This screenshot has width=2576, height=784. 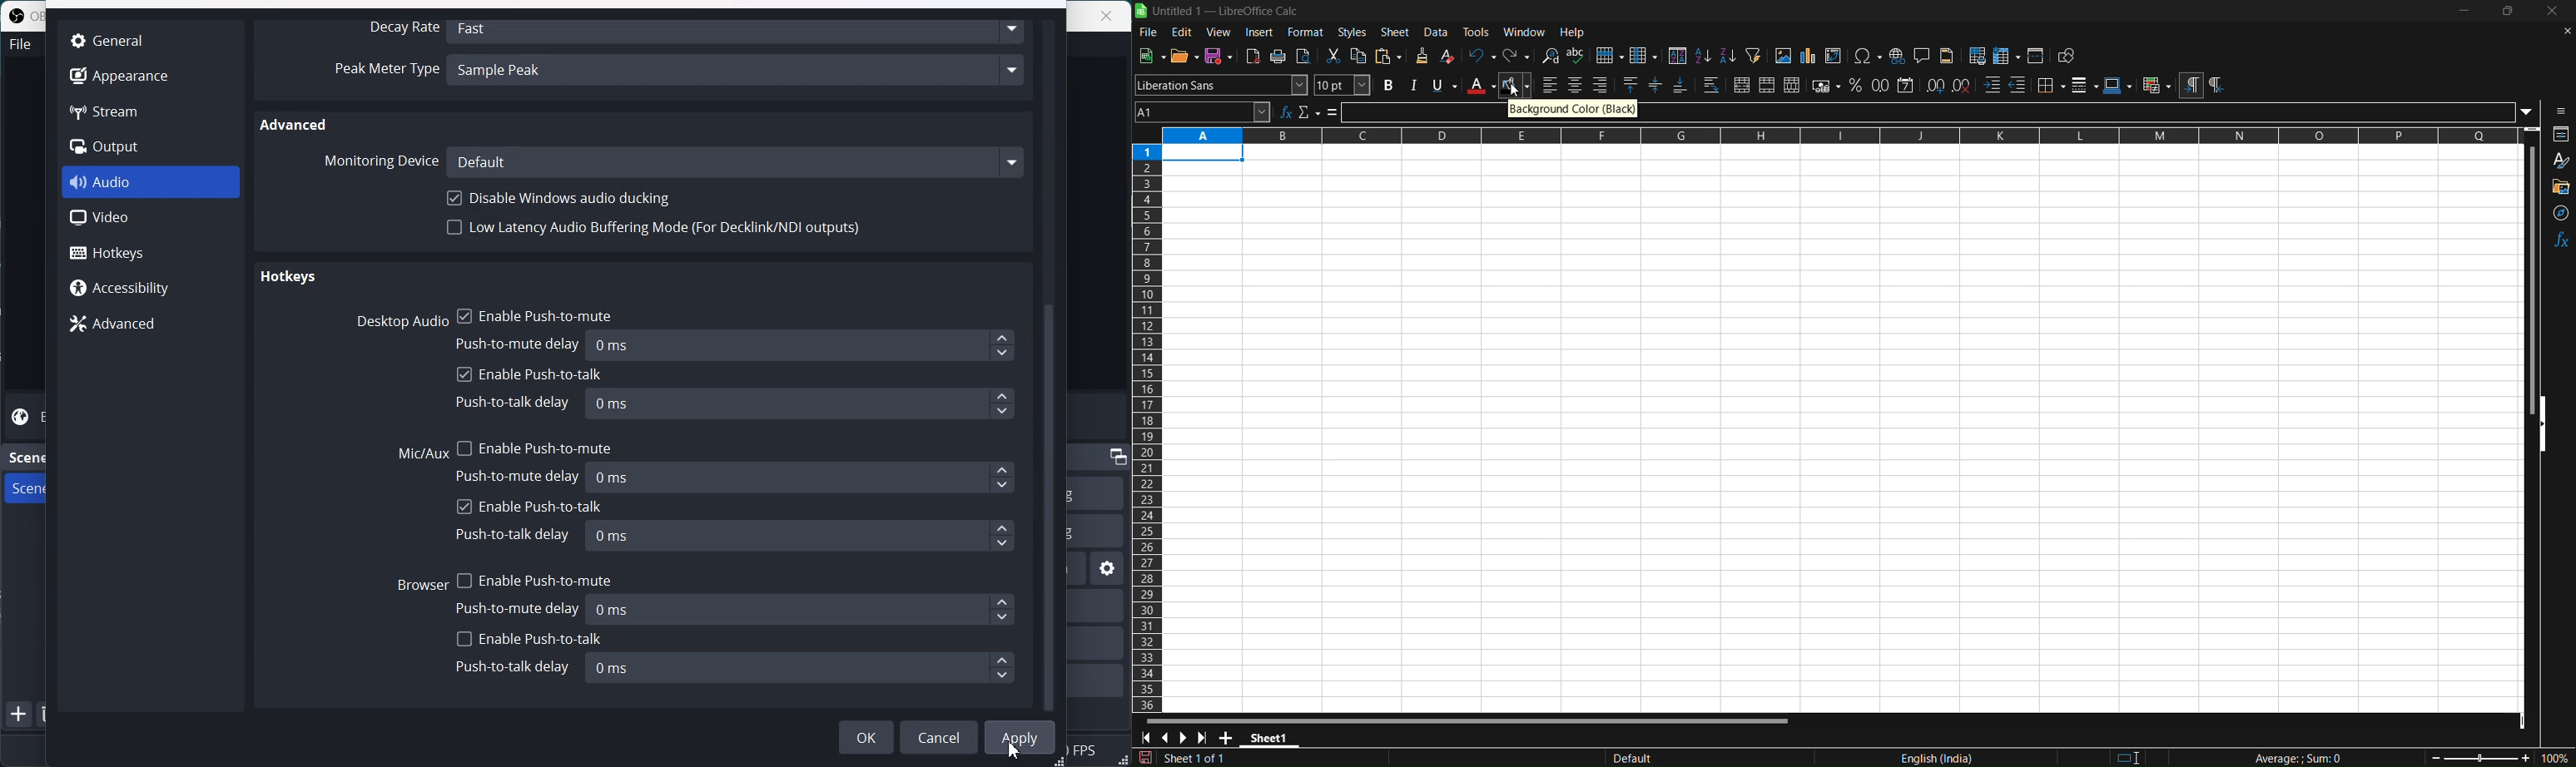 What do you see at coordinates (1518, 55) in the screenshot?
I see `redo` at bounding box center [1518, 55].